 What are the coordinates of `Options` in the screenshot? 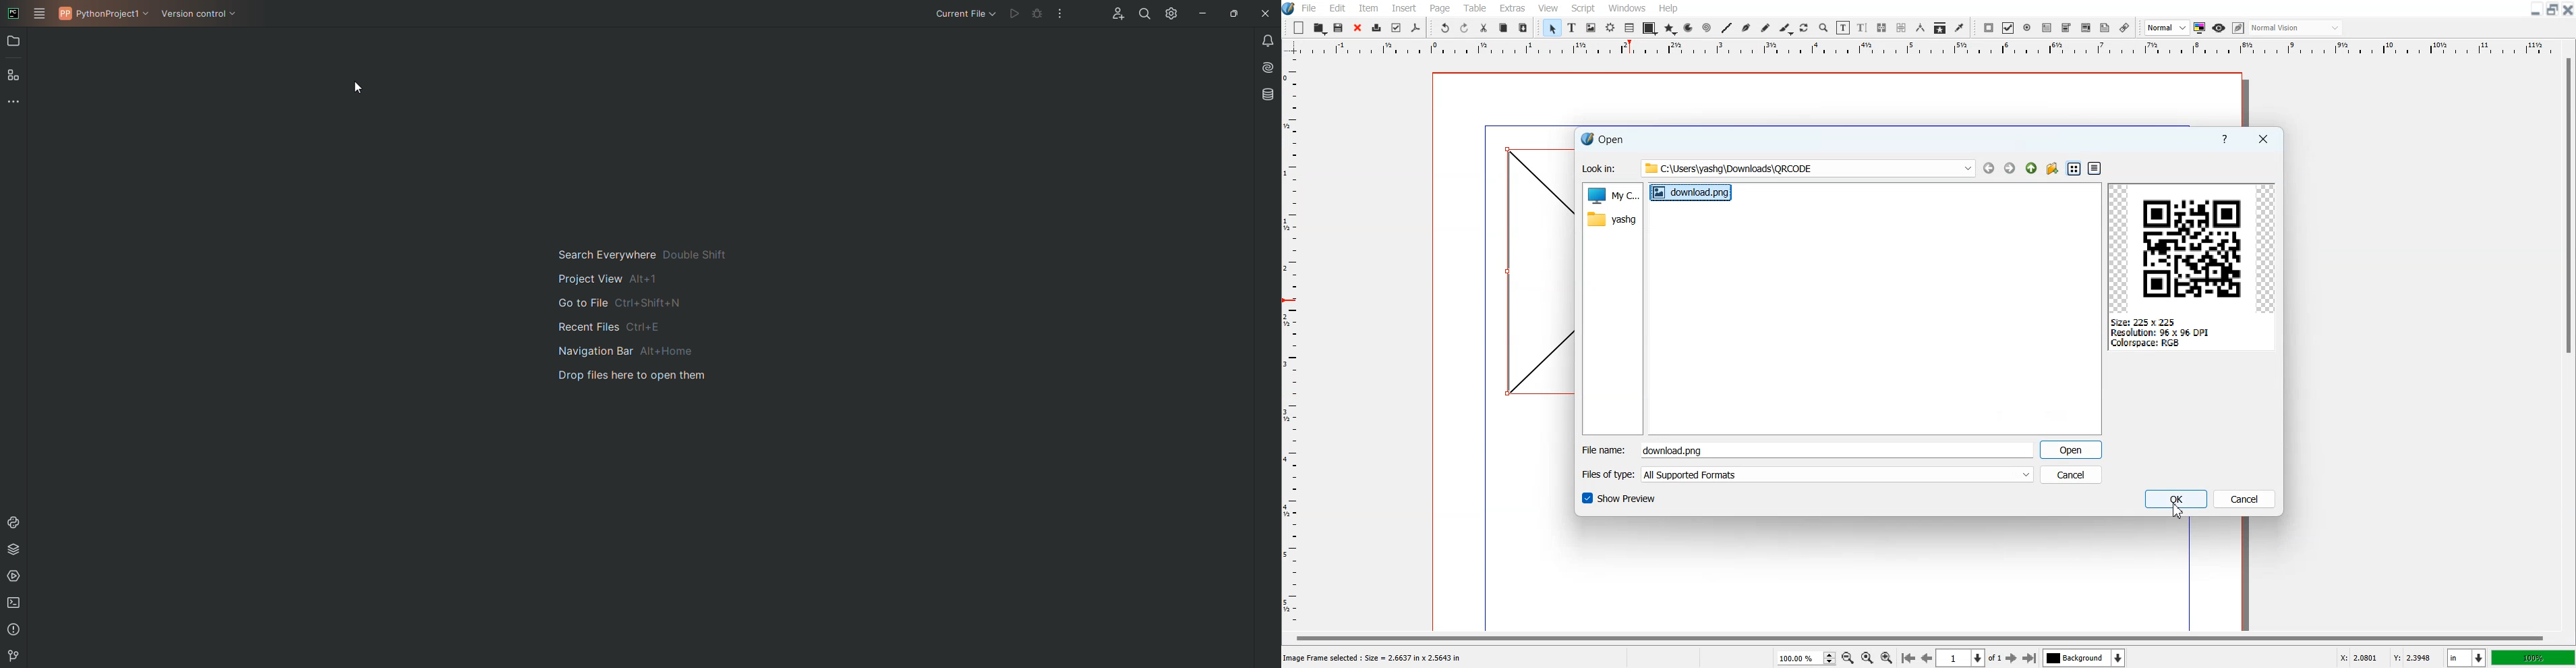 It's located at (1061, 13).